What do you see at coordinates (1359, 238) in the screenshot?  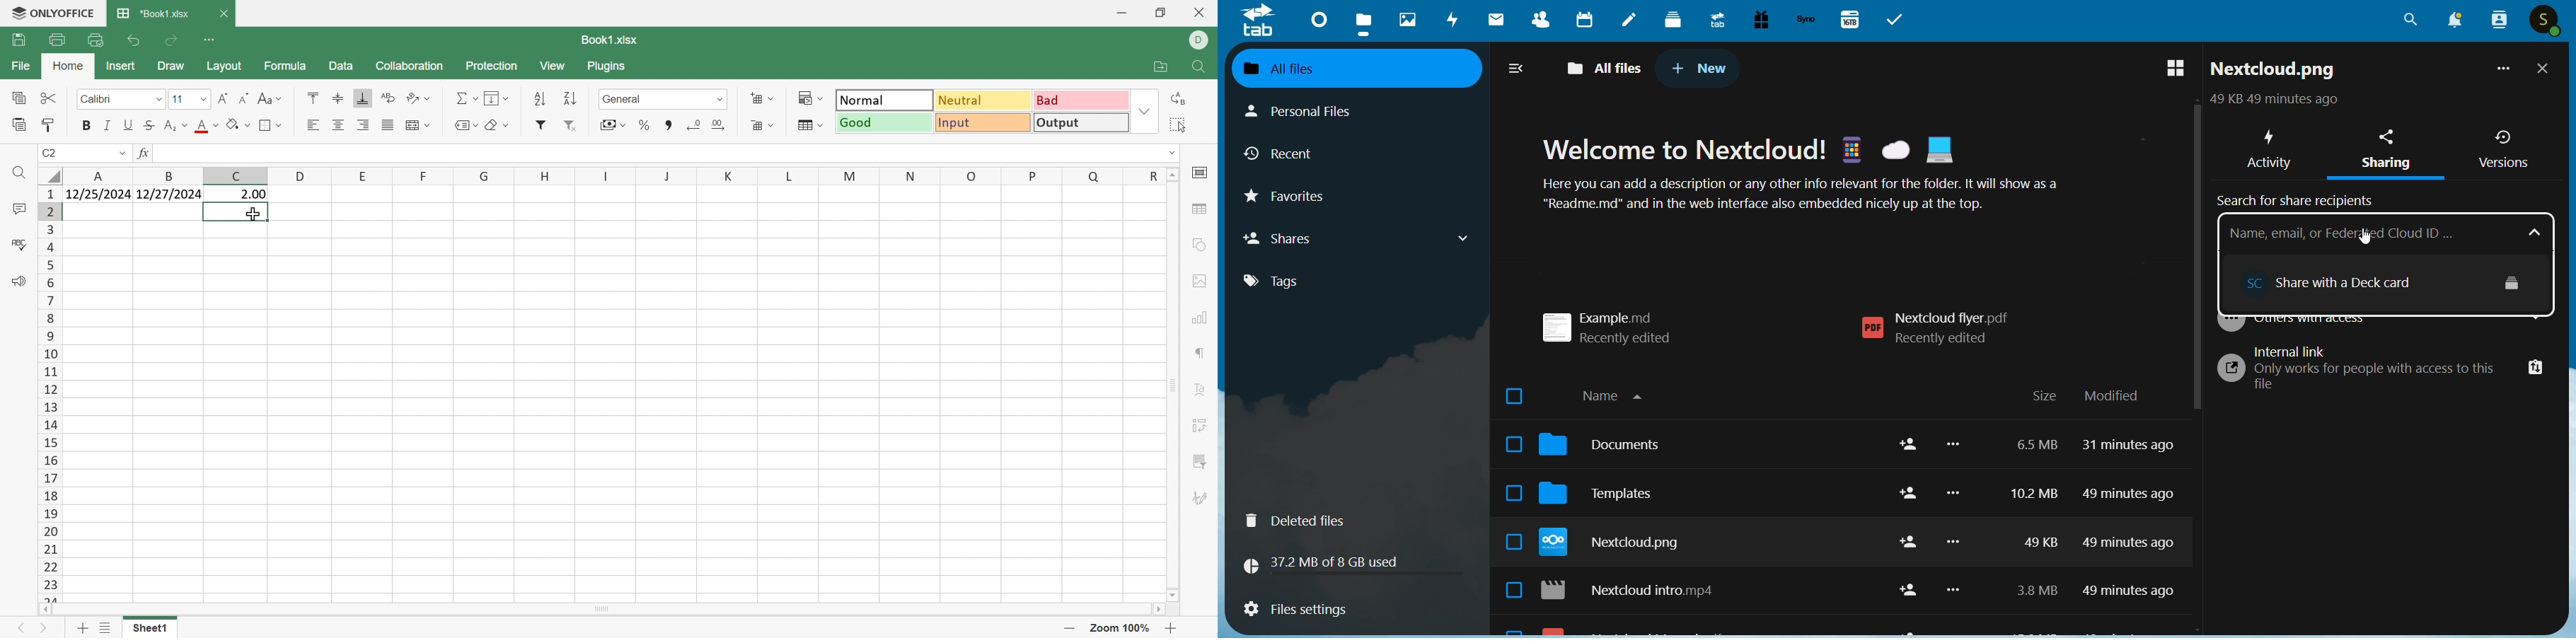 I see `shares` at bounding box center [1359, 238].